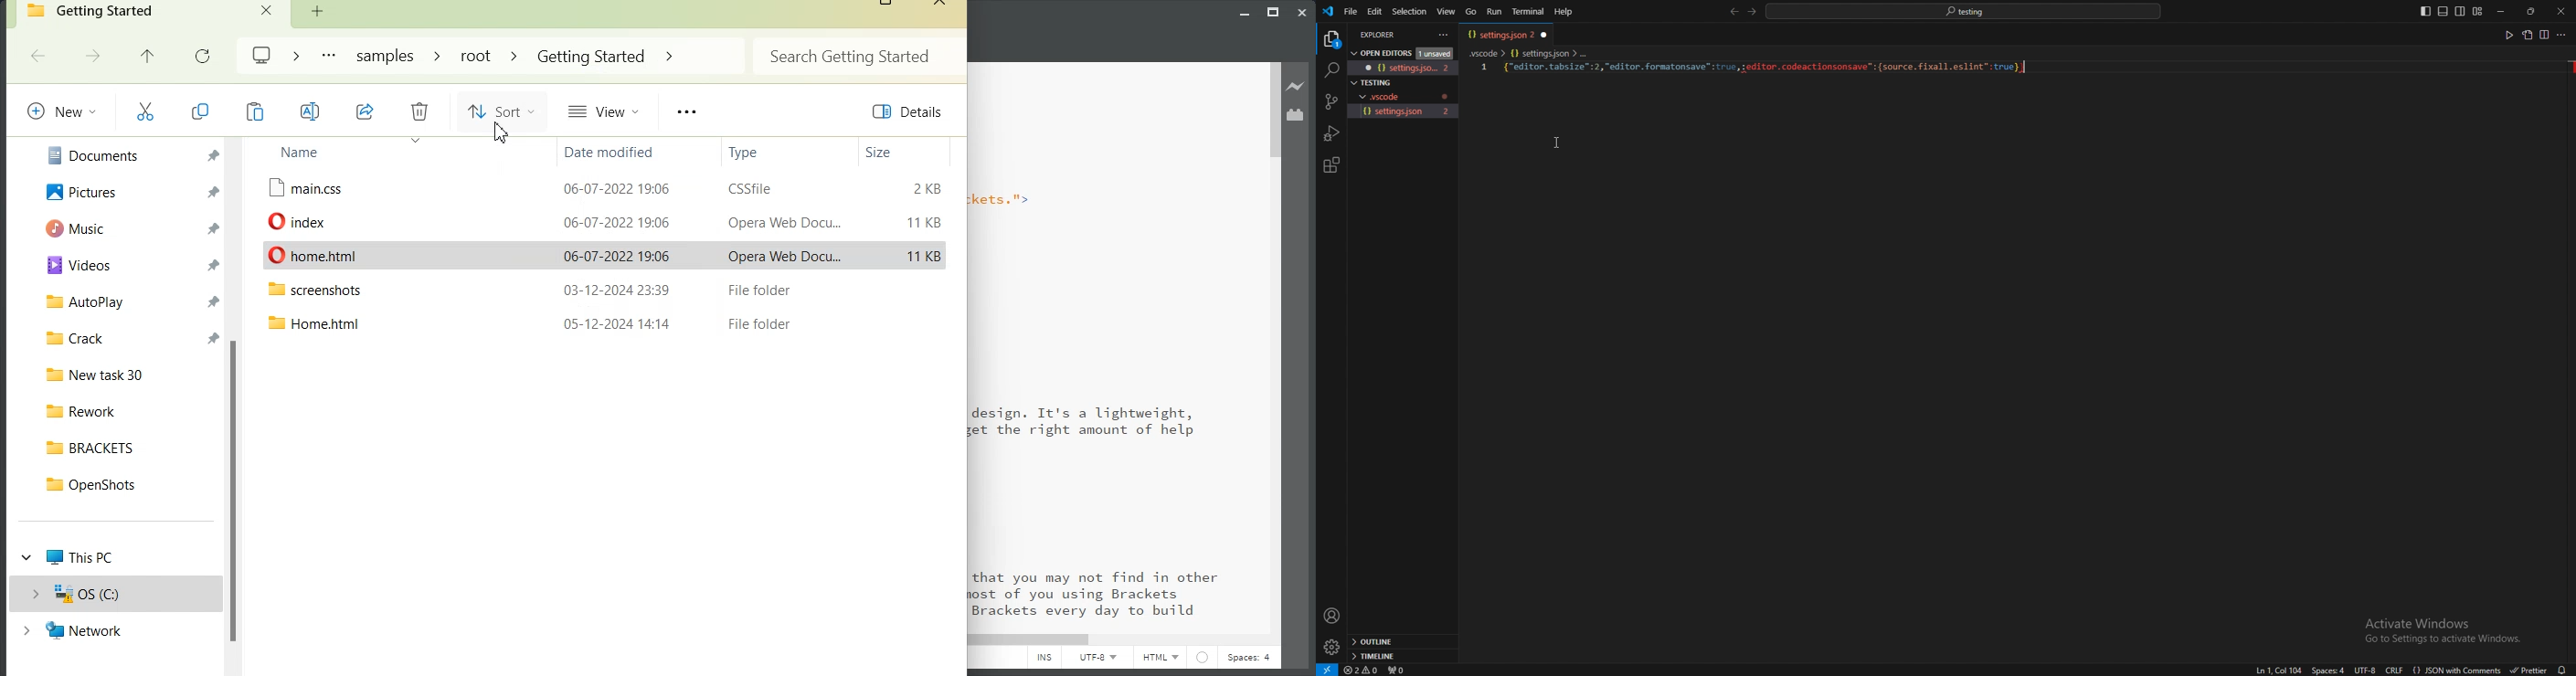  Describe the element at coordinates (531, 292) in the screenshot. I see `File` at that location.